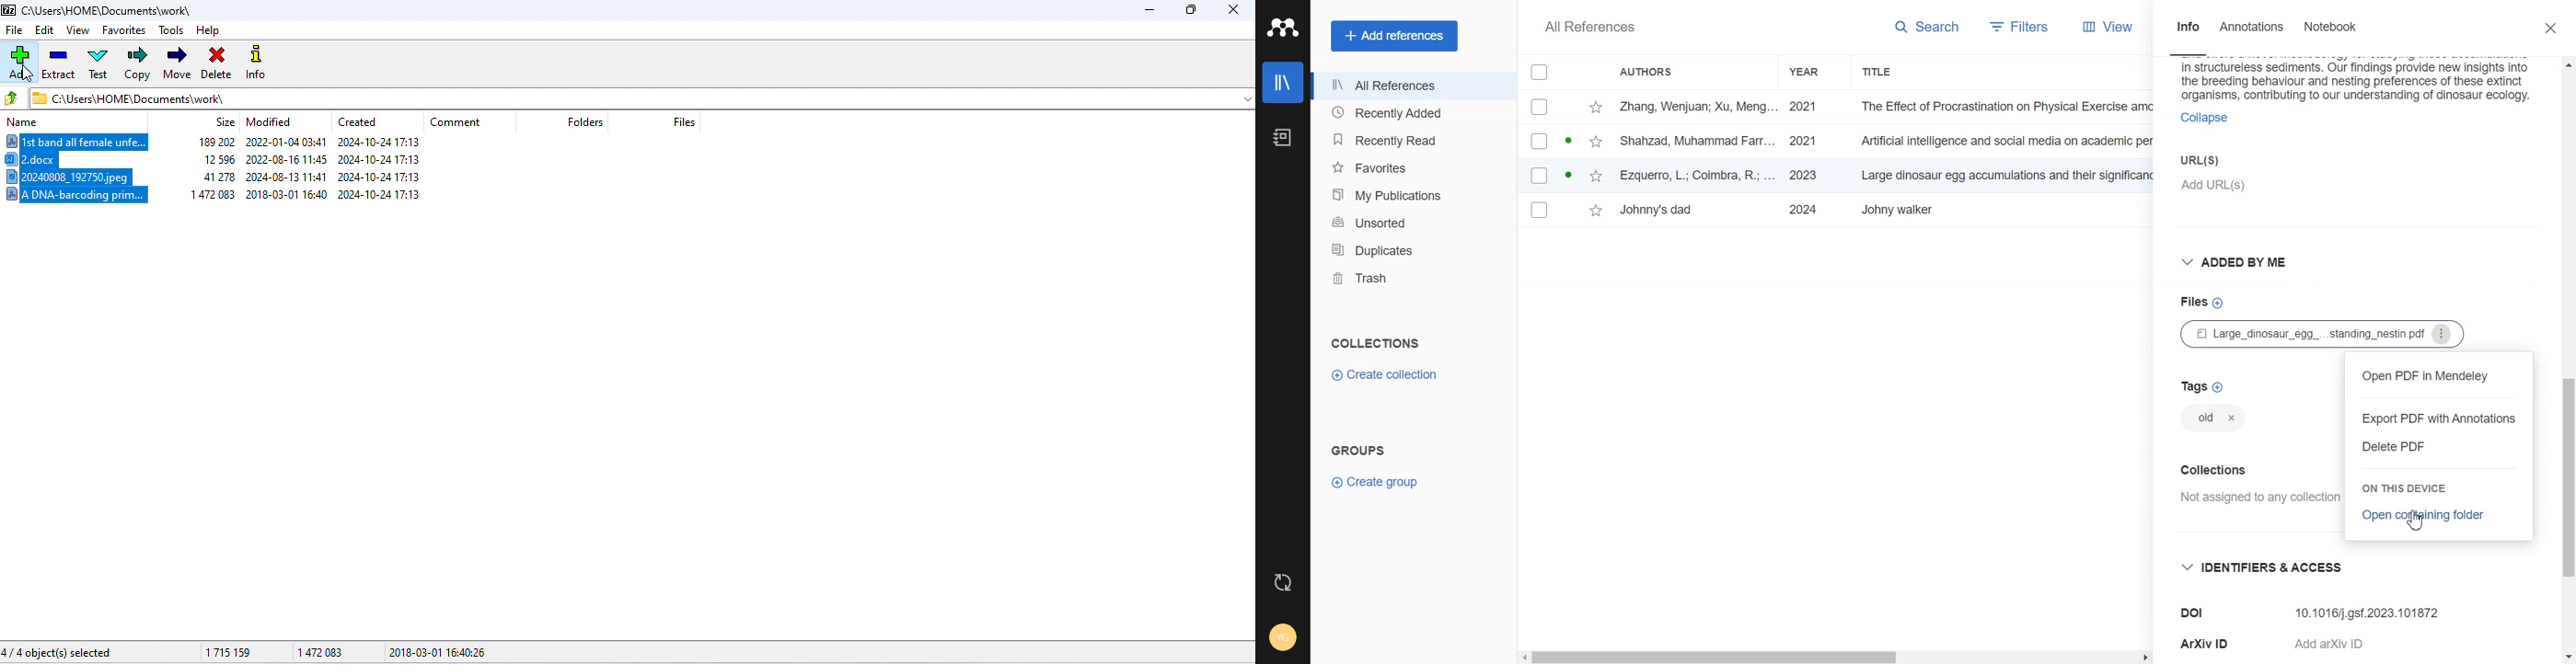  What do you see at coordinates (1189, 11) in the screenshot?
I see `maximize` at bounding box center [1189, 11].